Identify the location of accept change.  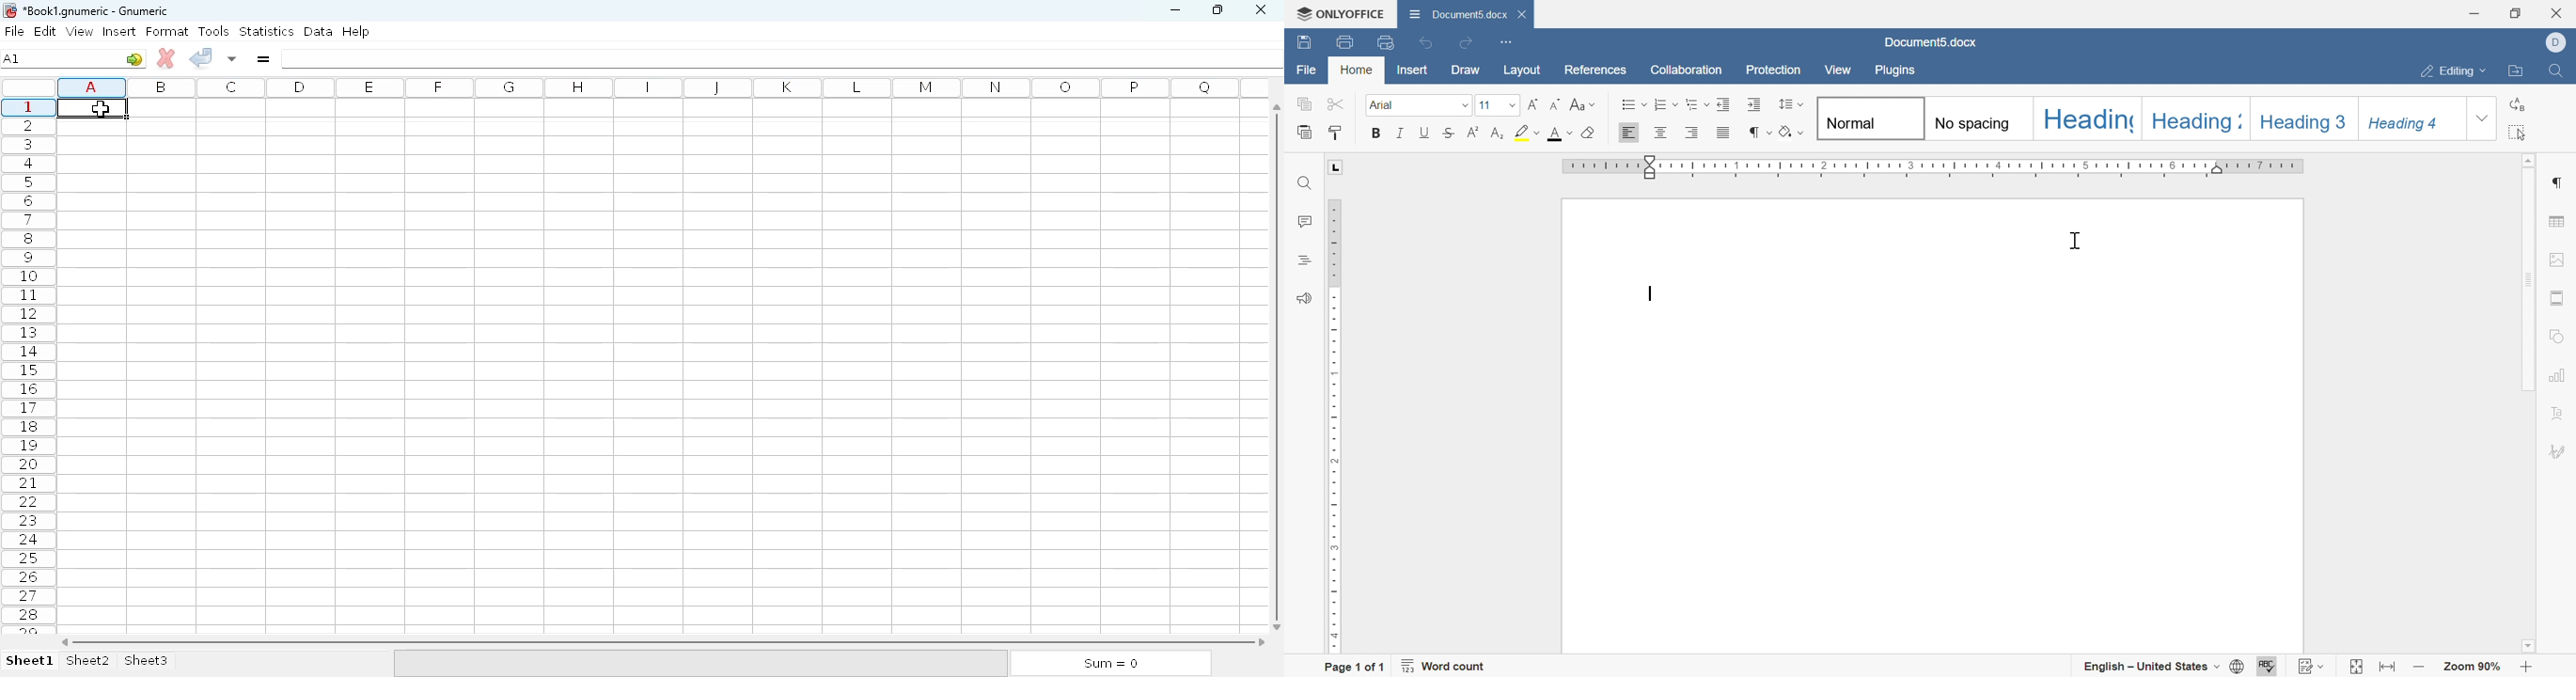
(200, 56).